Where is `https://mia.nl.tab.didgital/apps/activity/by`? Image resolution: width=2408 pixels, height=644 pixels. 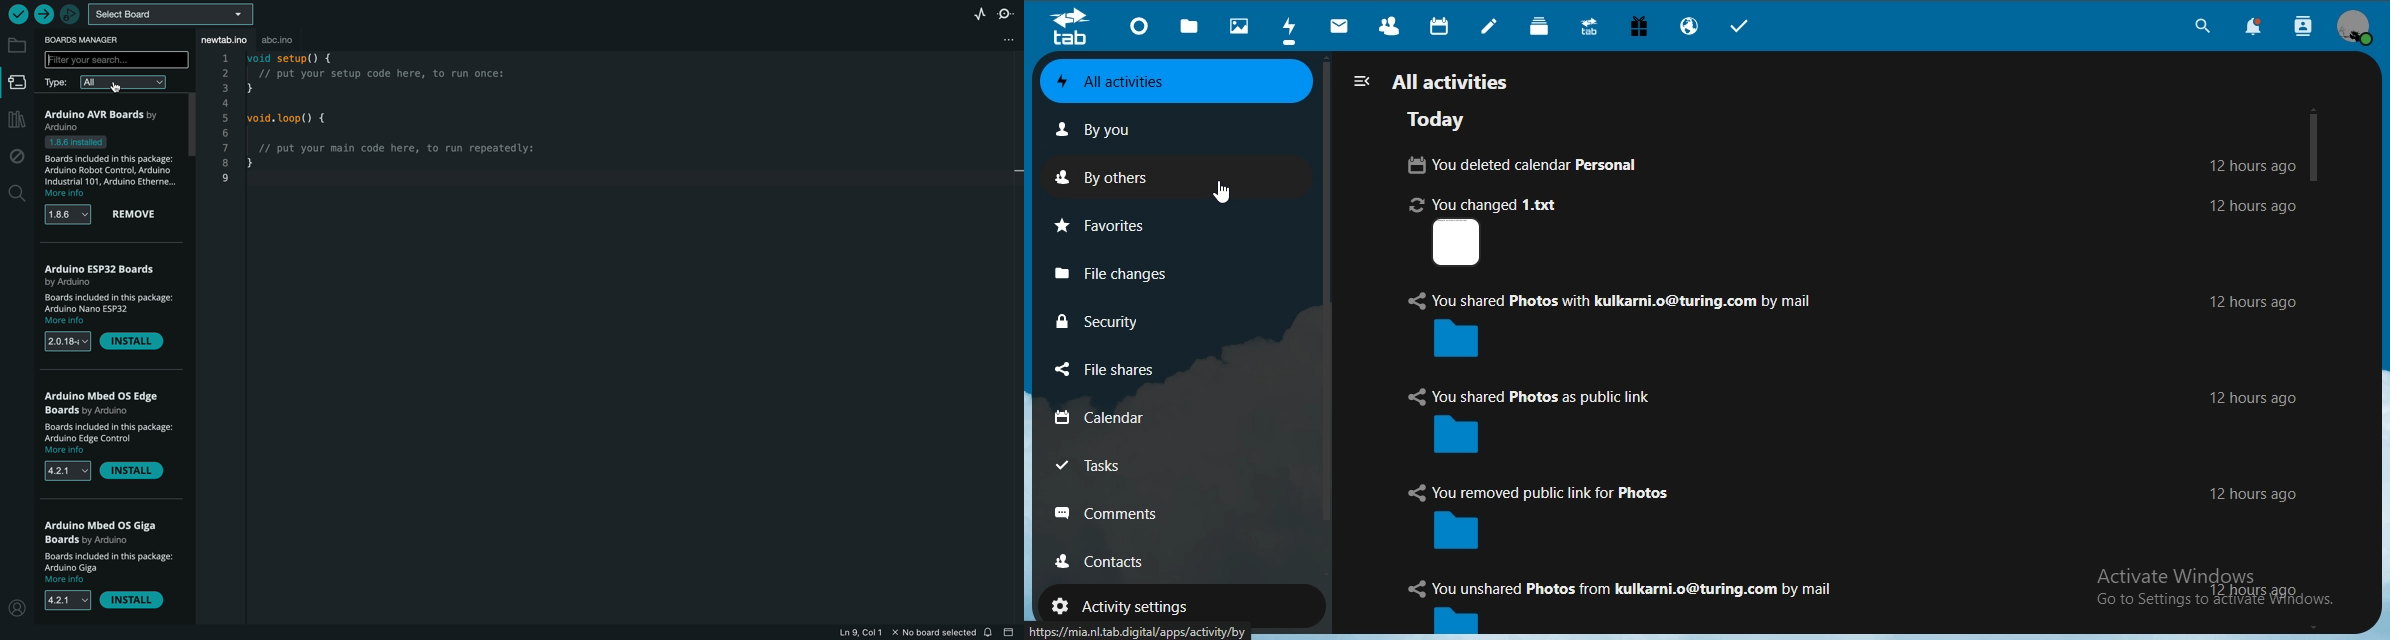
https://mia.nl.tab.didgital/apps/activity/by is located at coordinates (1142, 631).